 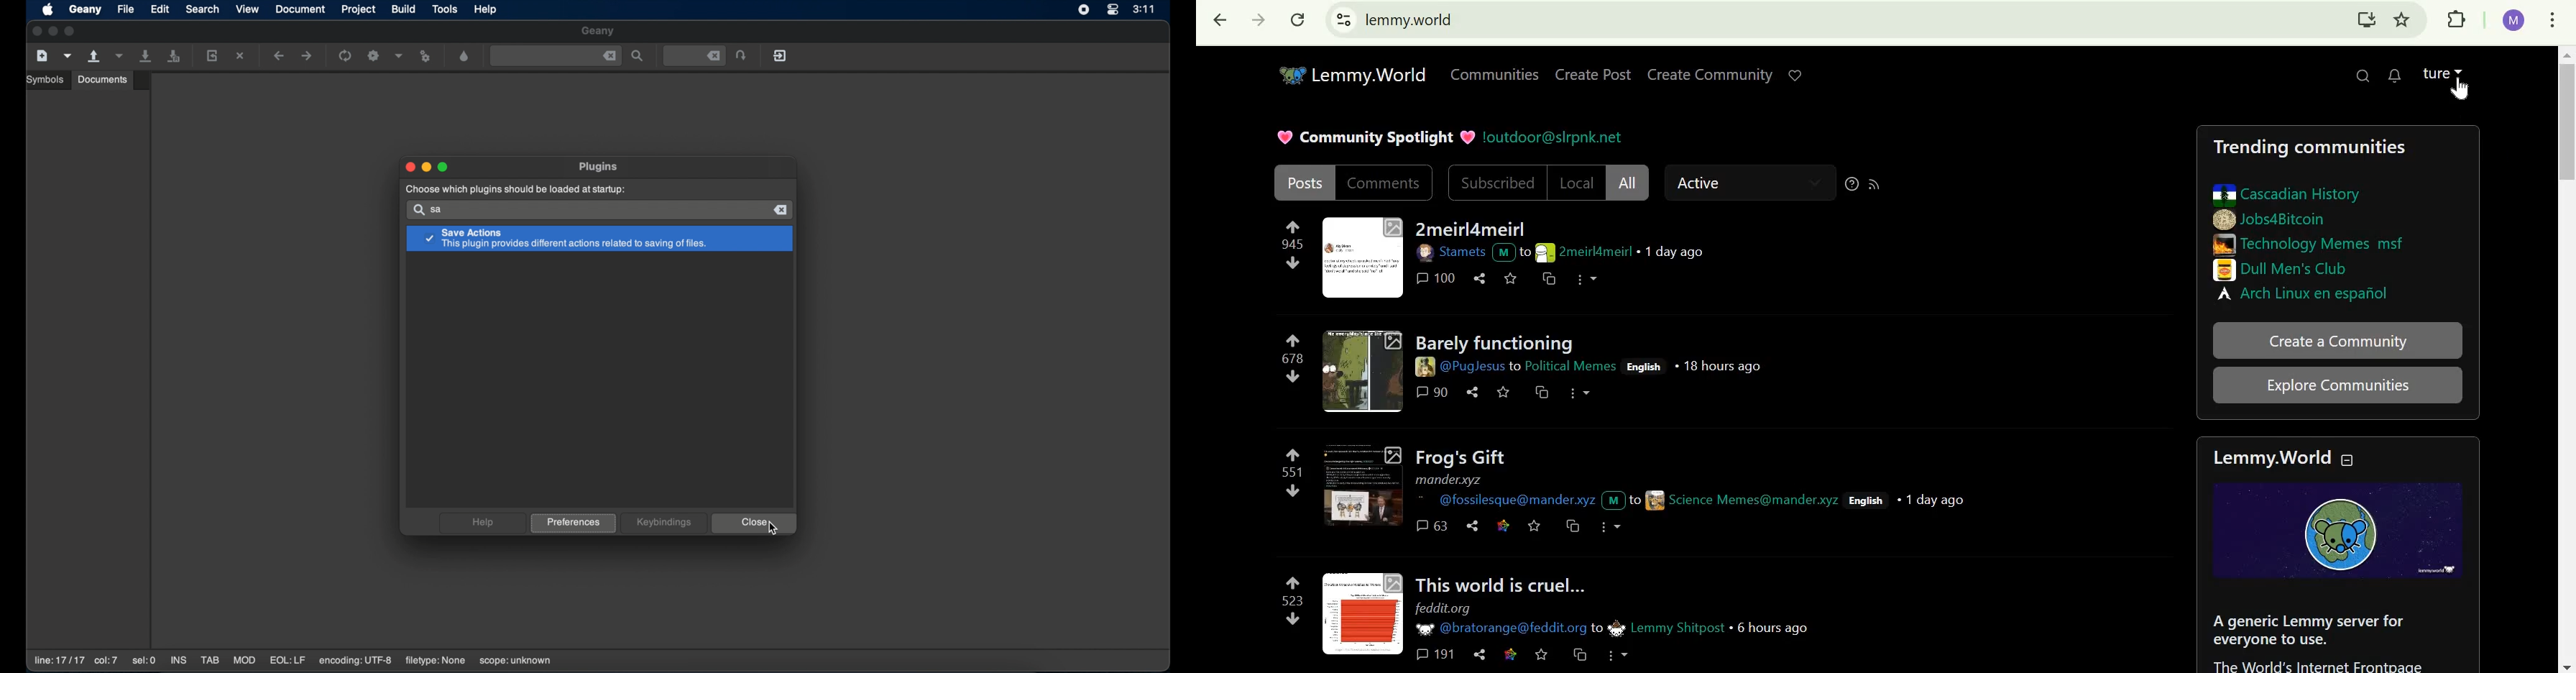 I want to click on 90 comments, so click(x=1432, y=392).